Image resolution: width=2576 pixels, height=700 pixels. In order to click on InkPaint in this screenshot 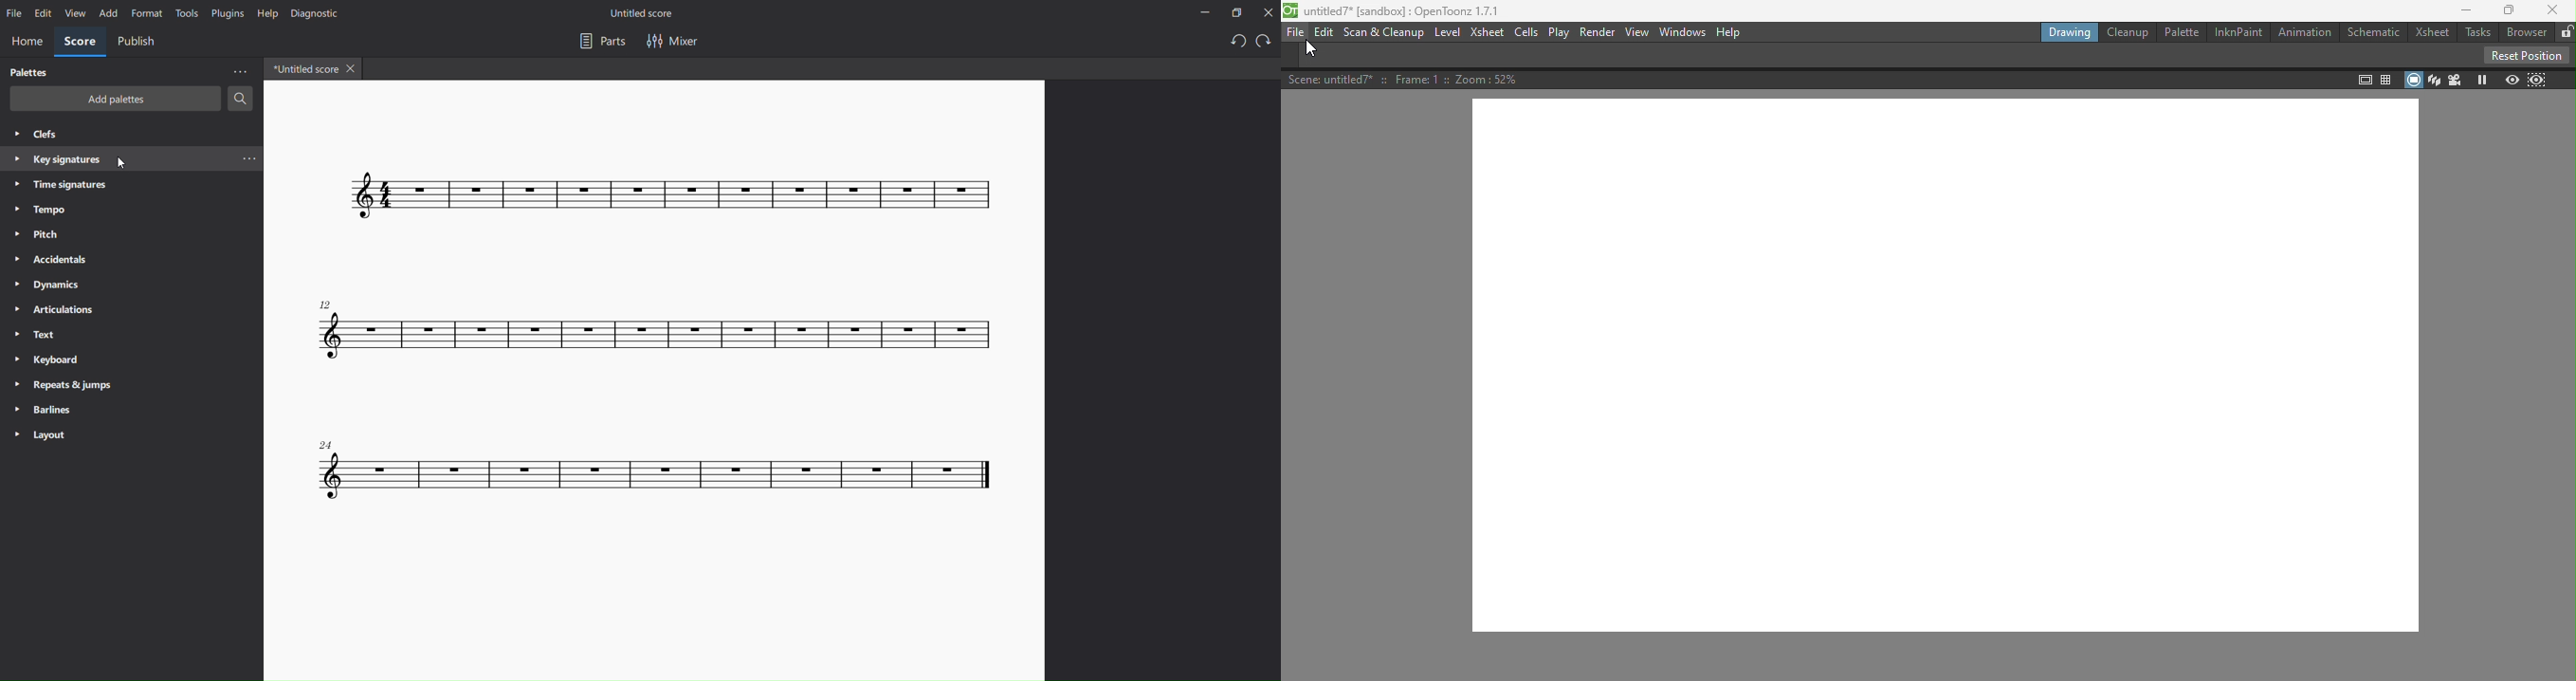, I will do `click(2239, 32)`.